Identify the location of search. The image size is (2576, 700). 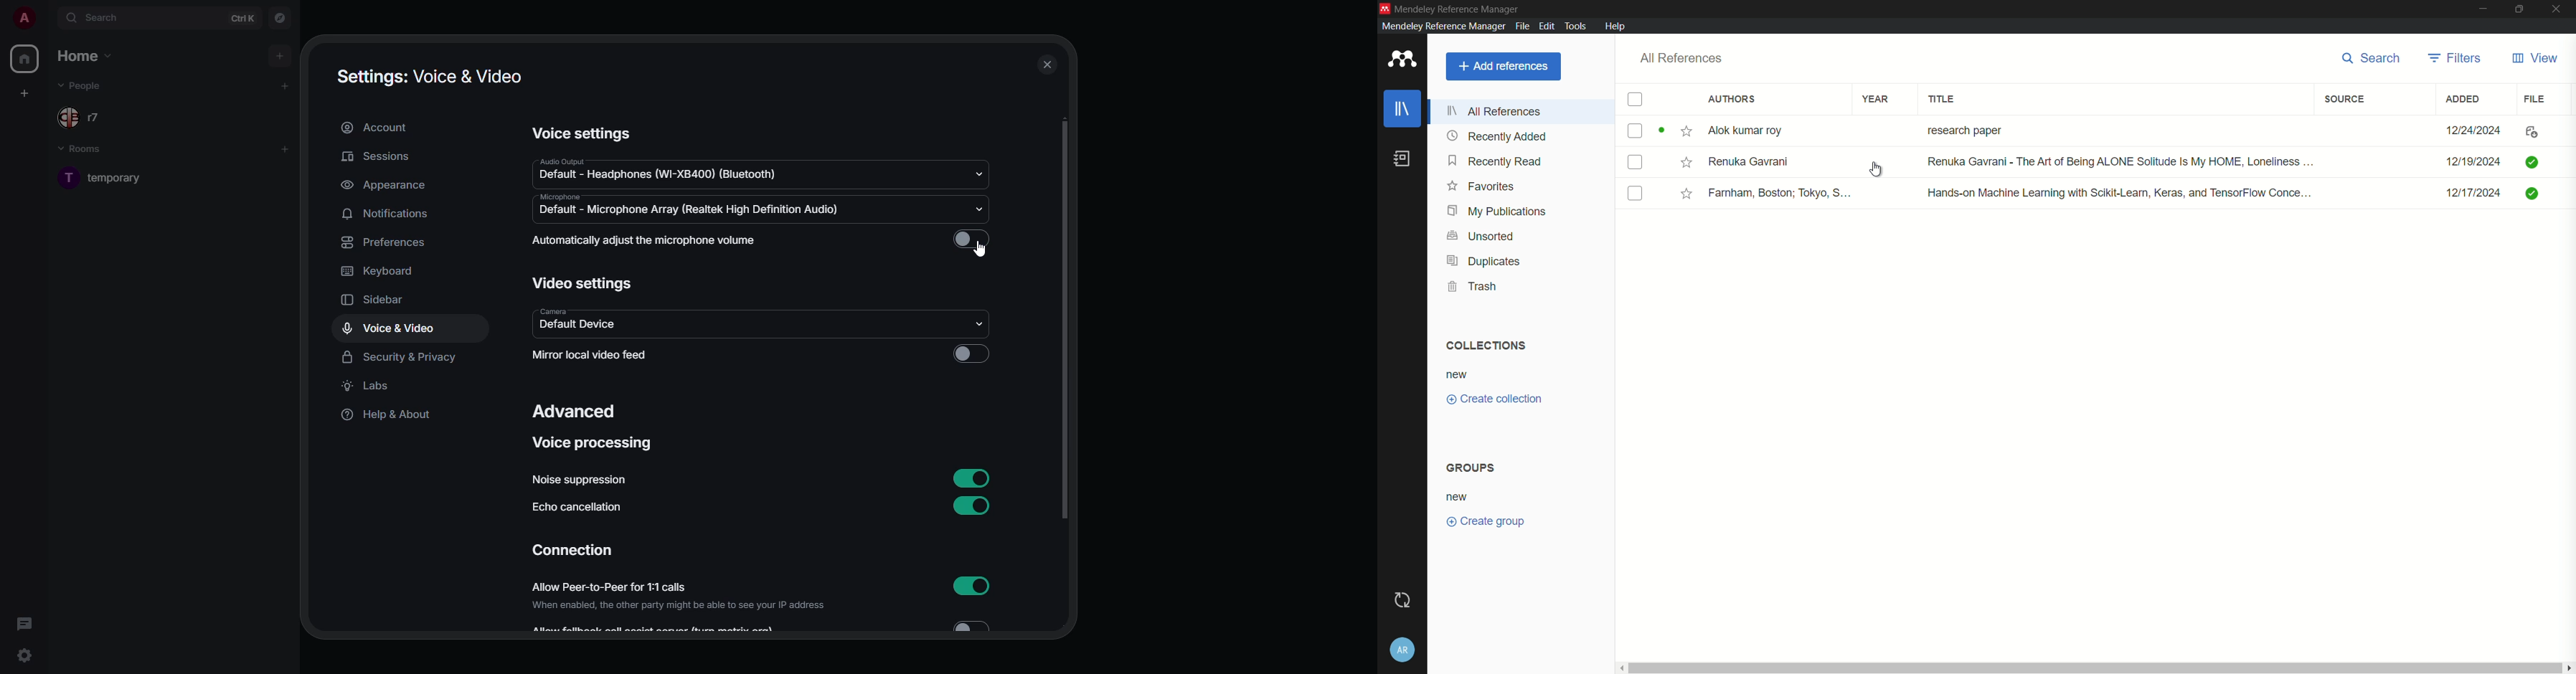
(104, 16).